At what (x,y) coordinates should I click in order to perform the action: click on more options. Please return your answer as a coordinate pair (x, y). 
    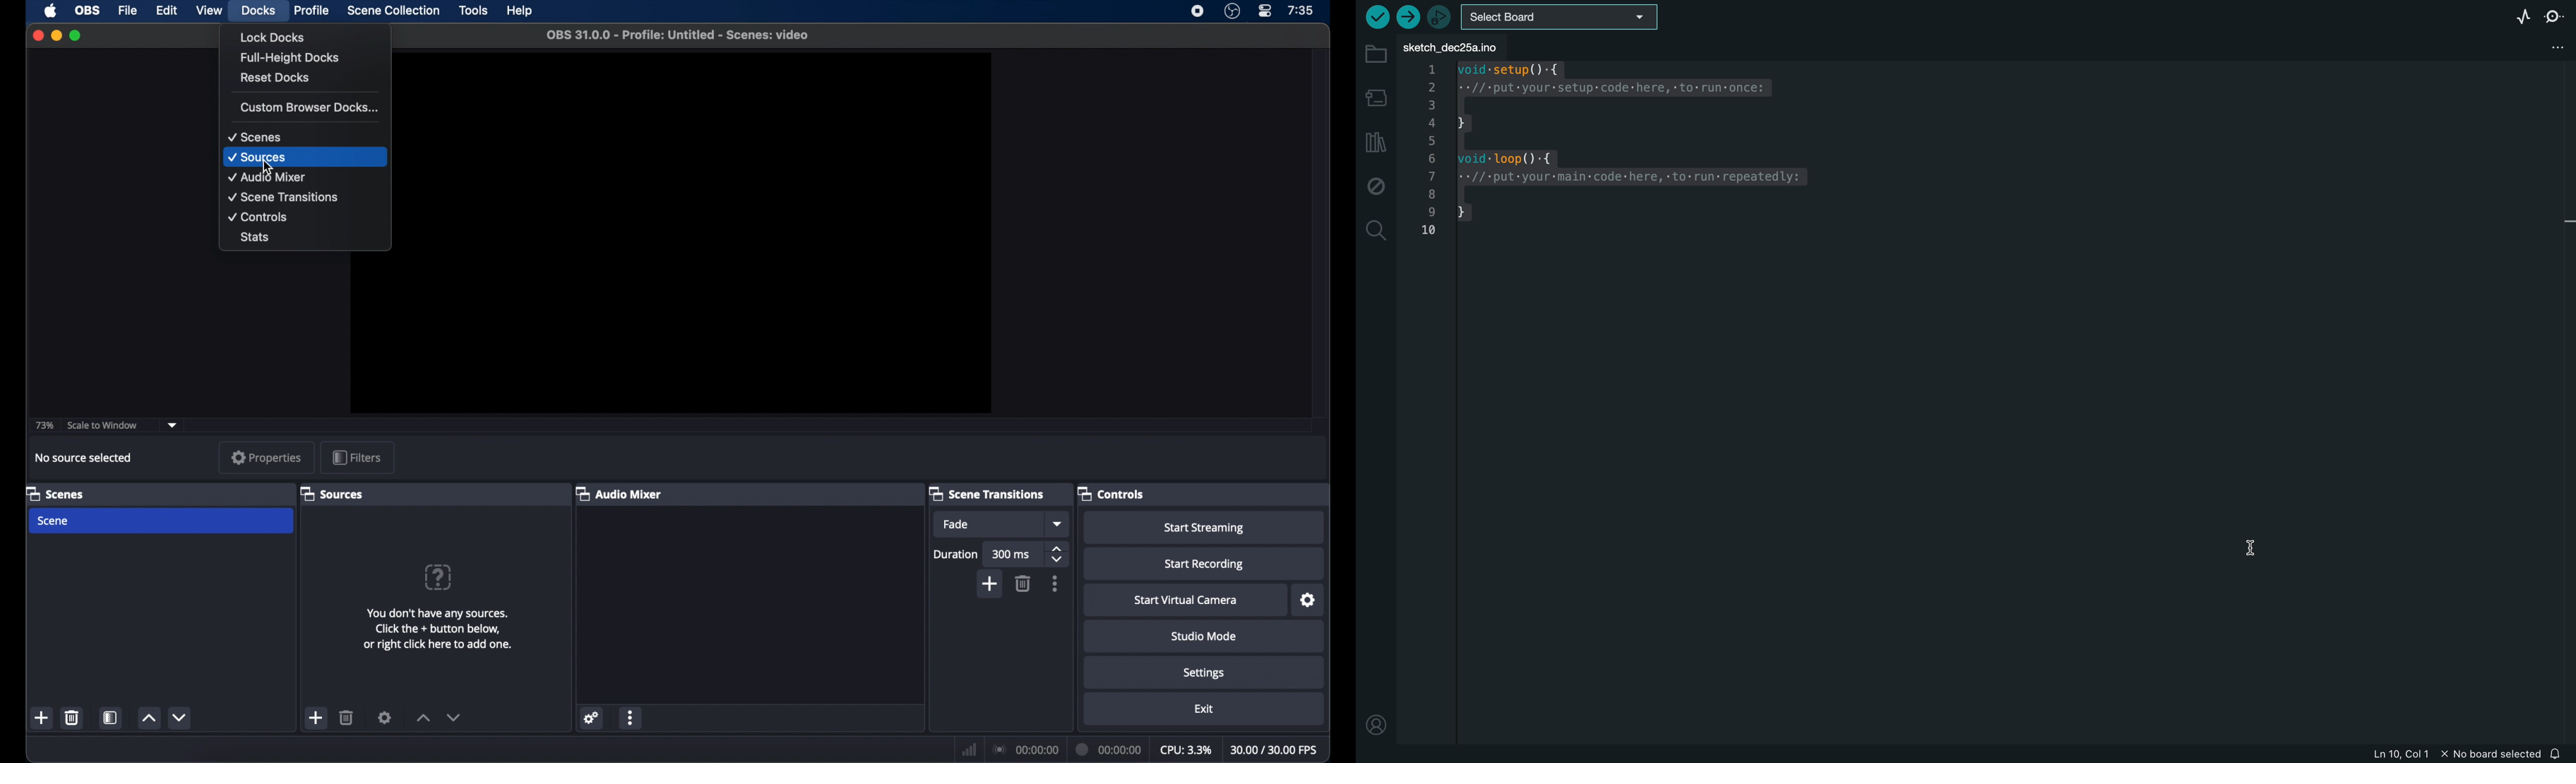
    Looking at the image, I should click on (1055, 584).